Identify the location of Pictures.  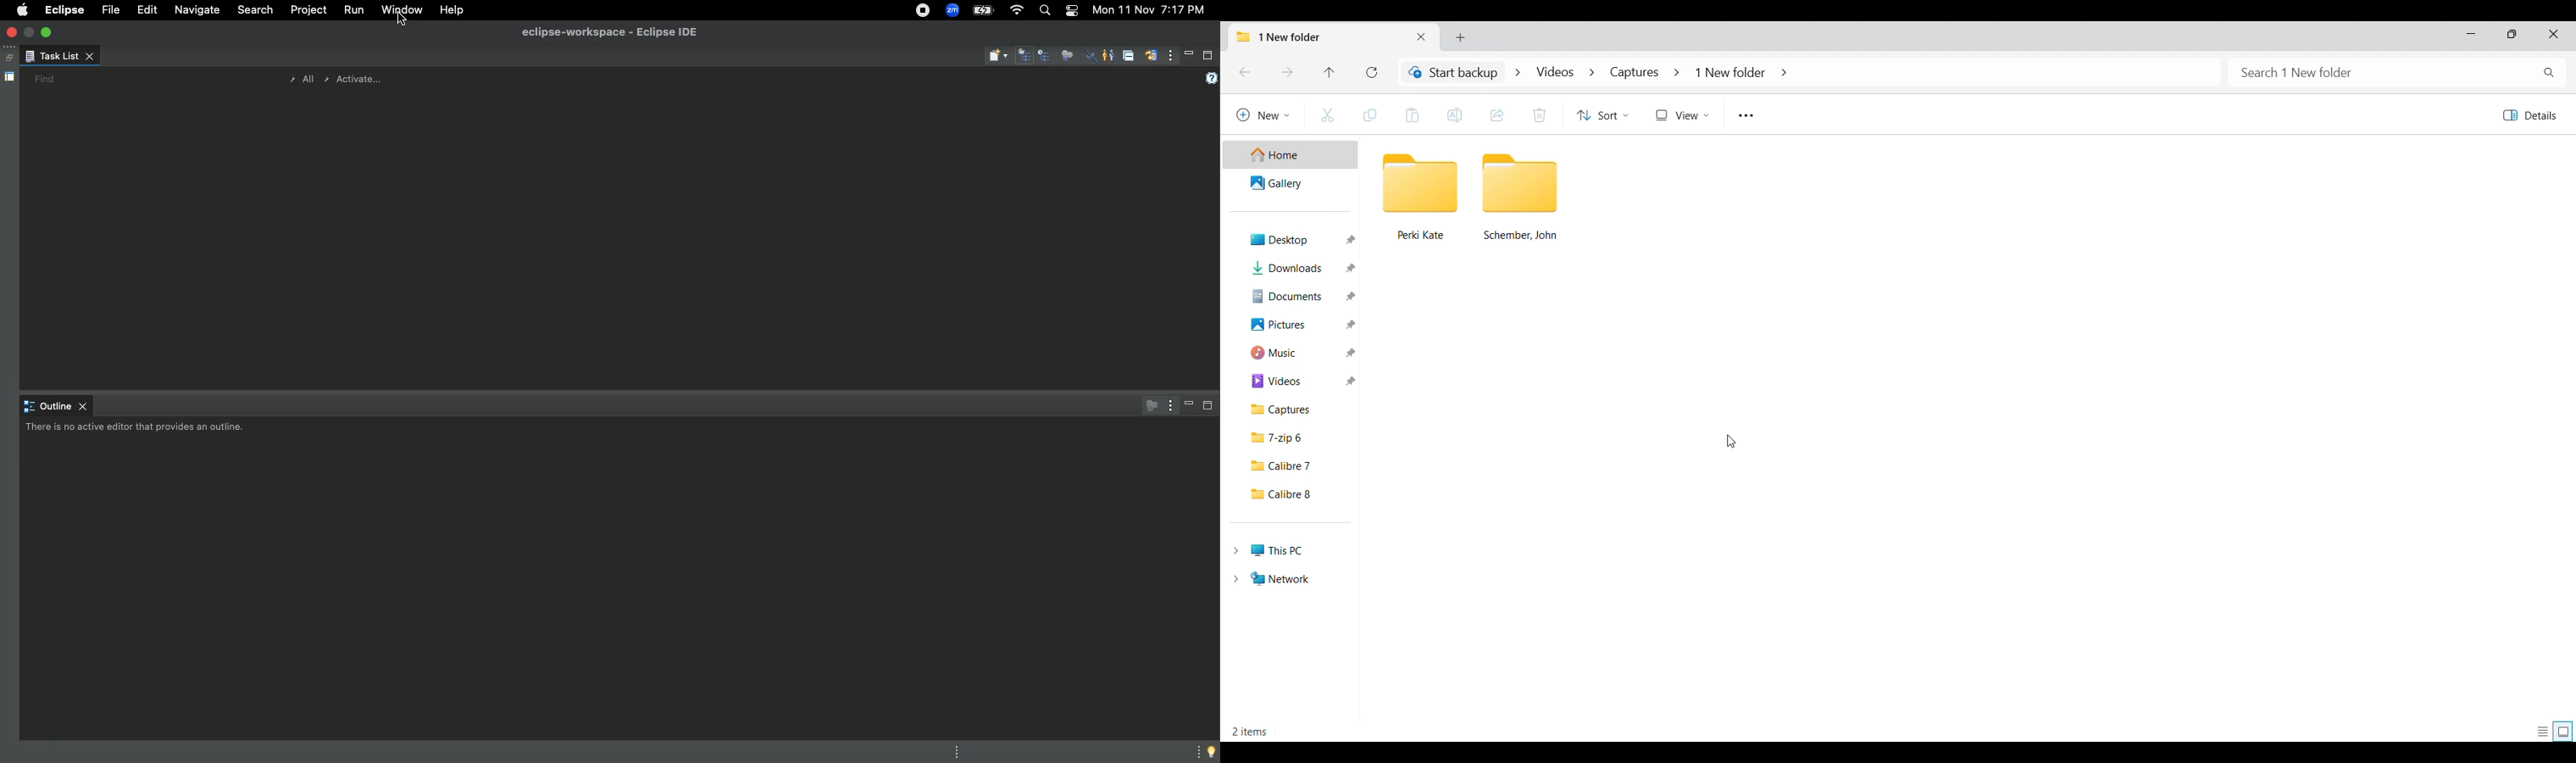
(1293, 324).